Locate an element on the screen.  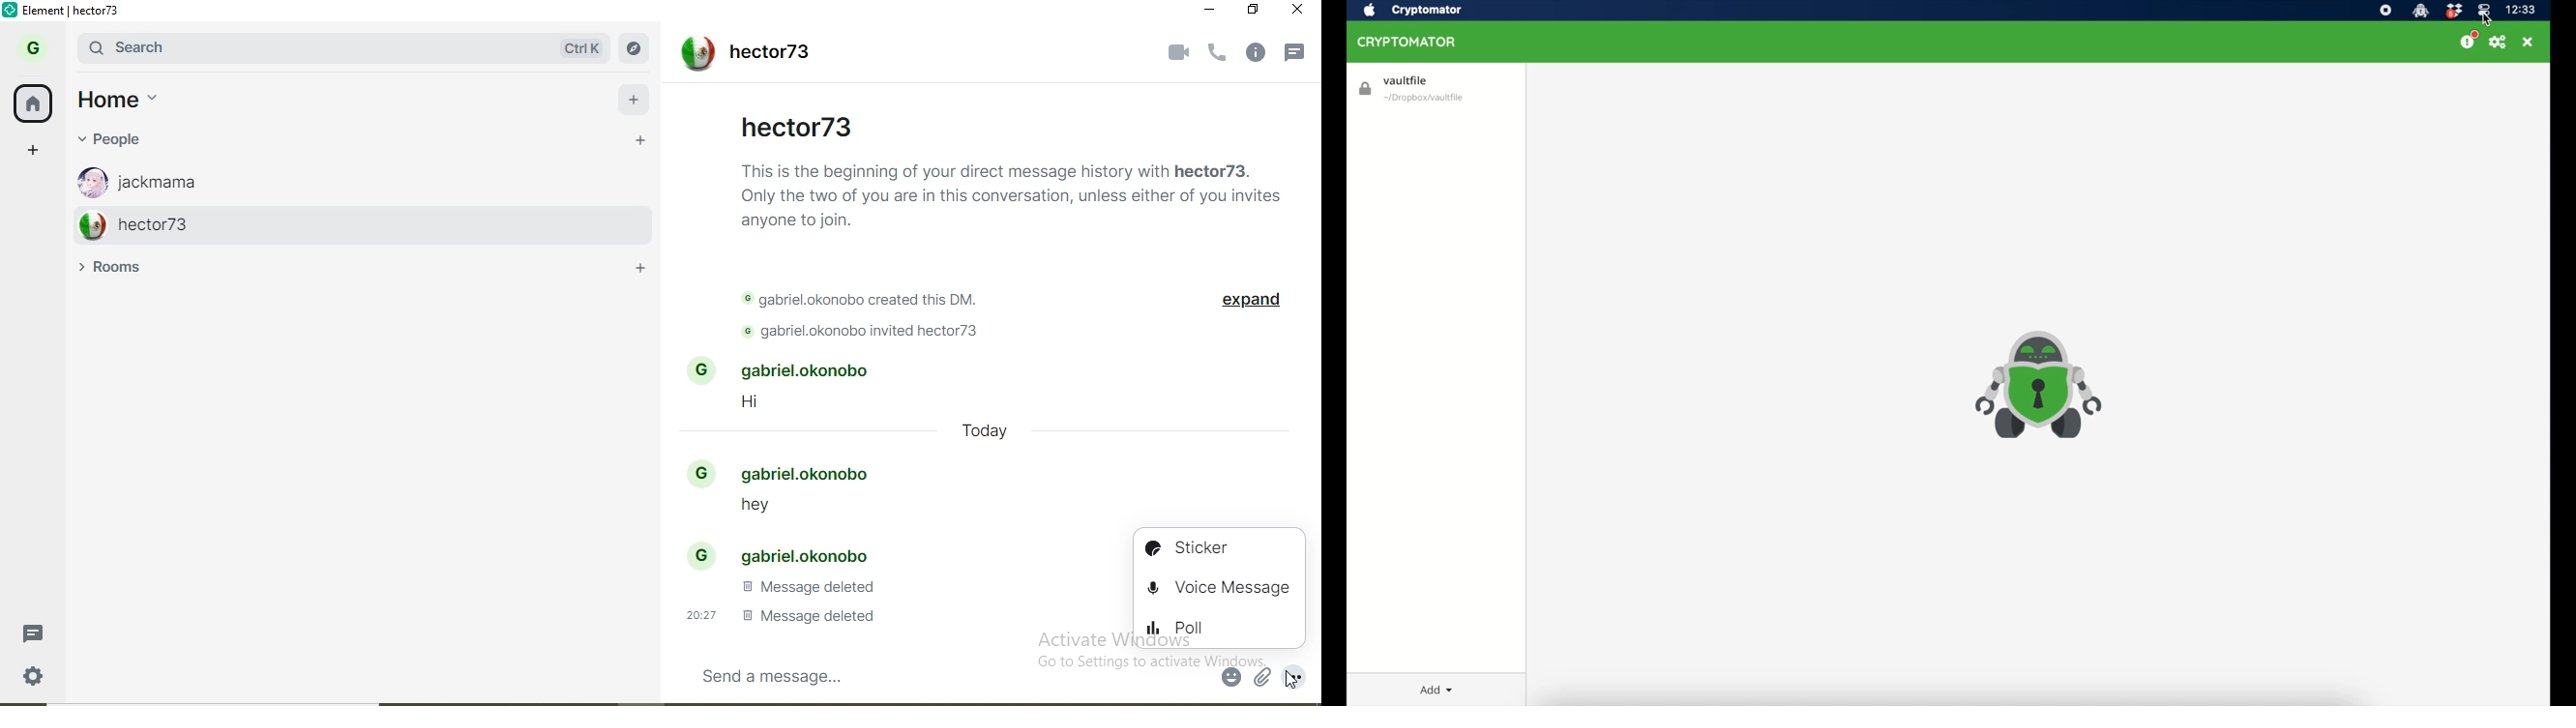
voice message is located at coordinates (1222, 587).